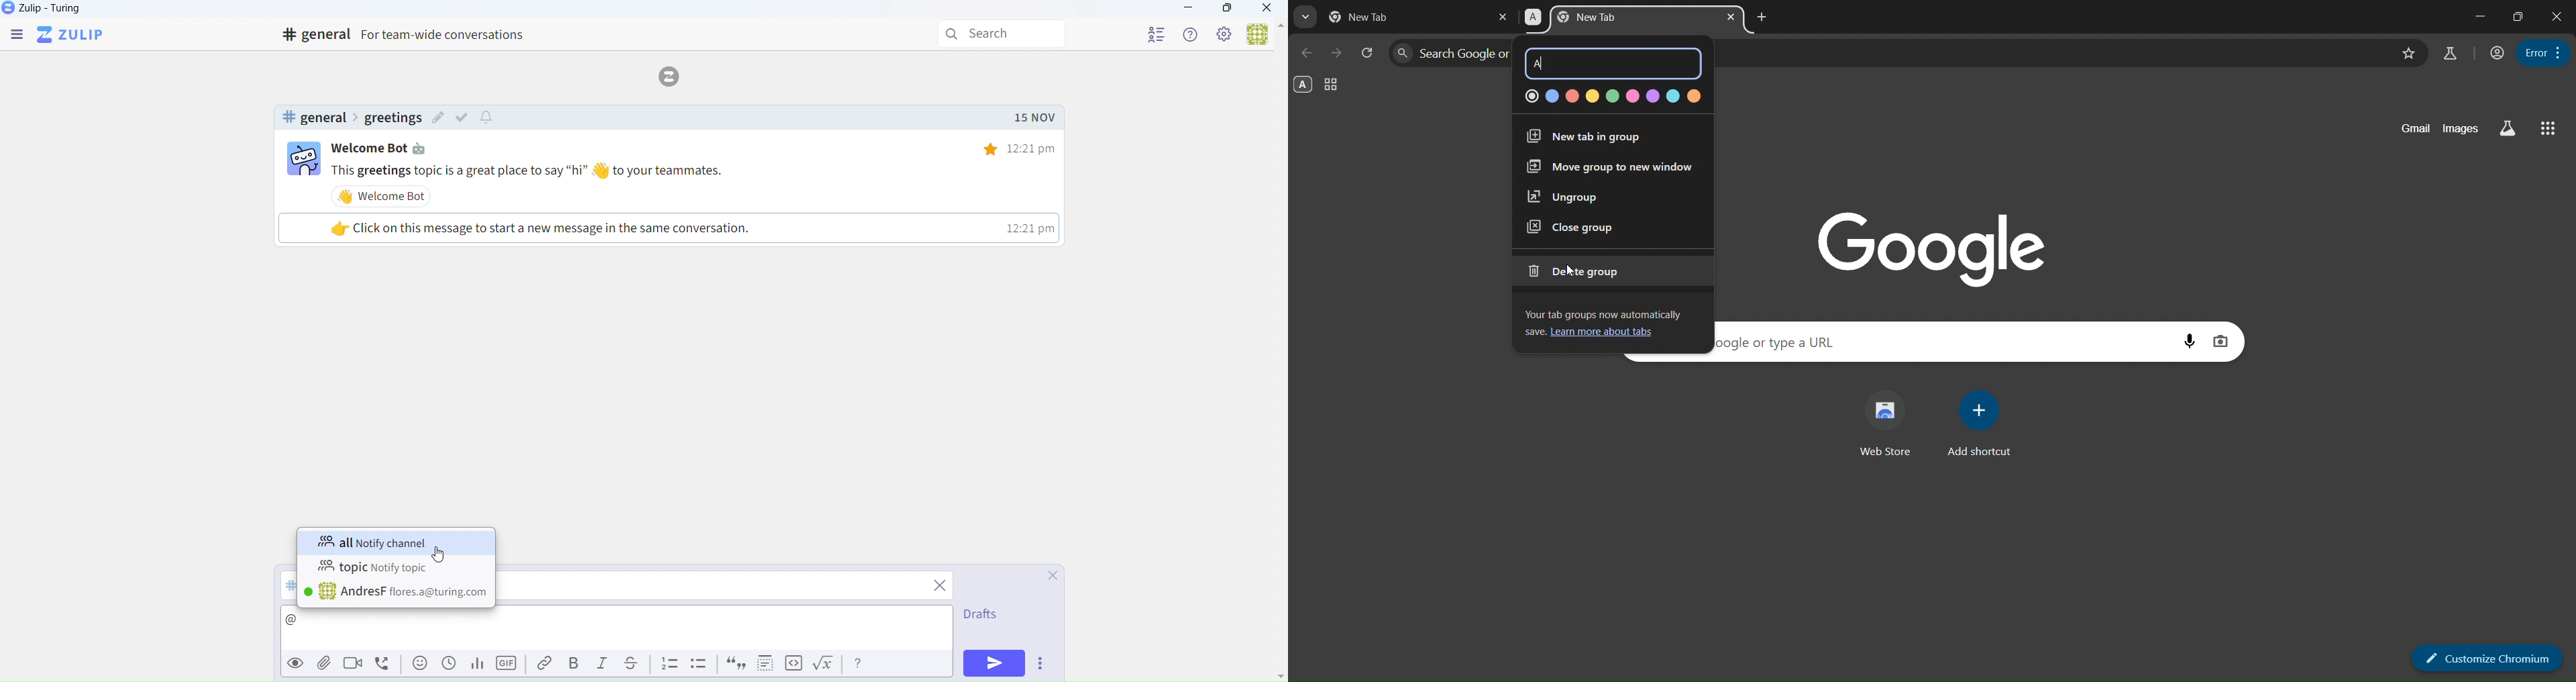  I want to click on Preview, so click(293, 663).